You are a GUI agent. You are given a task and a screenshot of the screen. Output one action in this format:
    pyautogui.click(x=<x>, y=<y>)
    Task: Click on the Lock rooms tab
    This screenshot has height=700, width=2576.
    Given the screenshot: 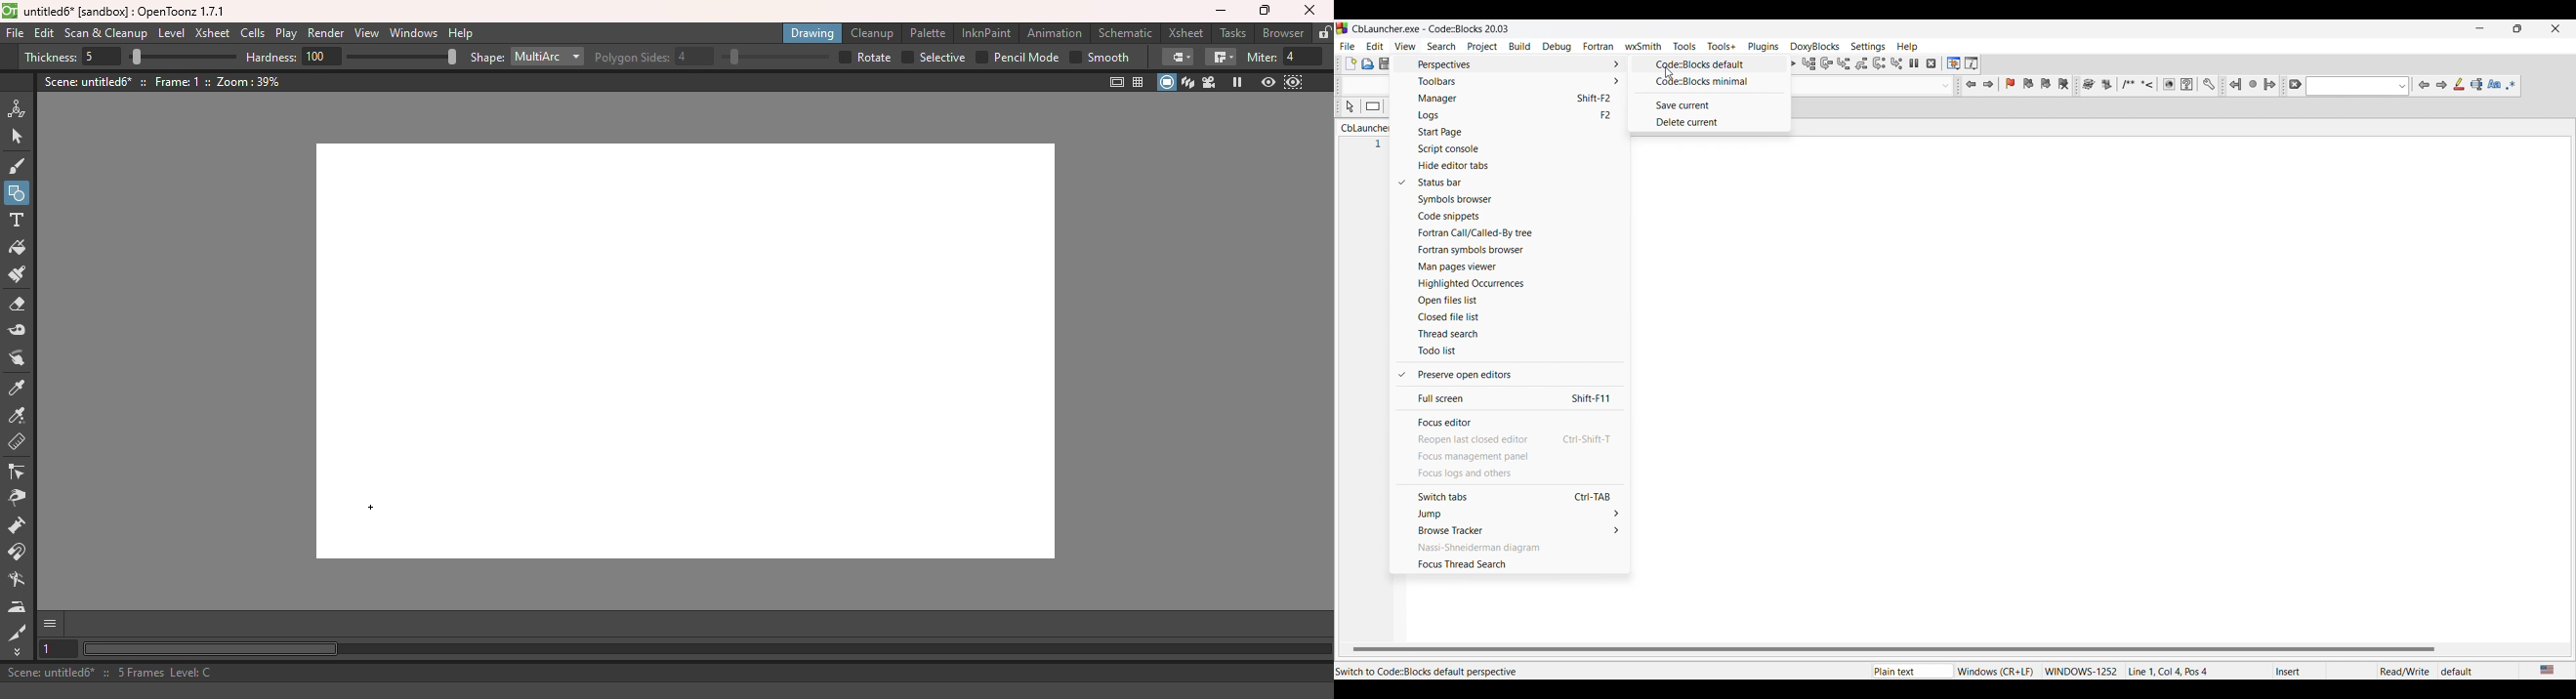 What is the action you would take?
    pyautogui.click(x=1323, y=32)
    